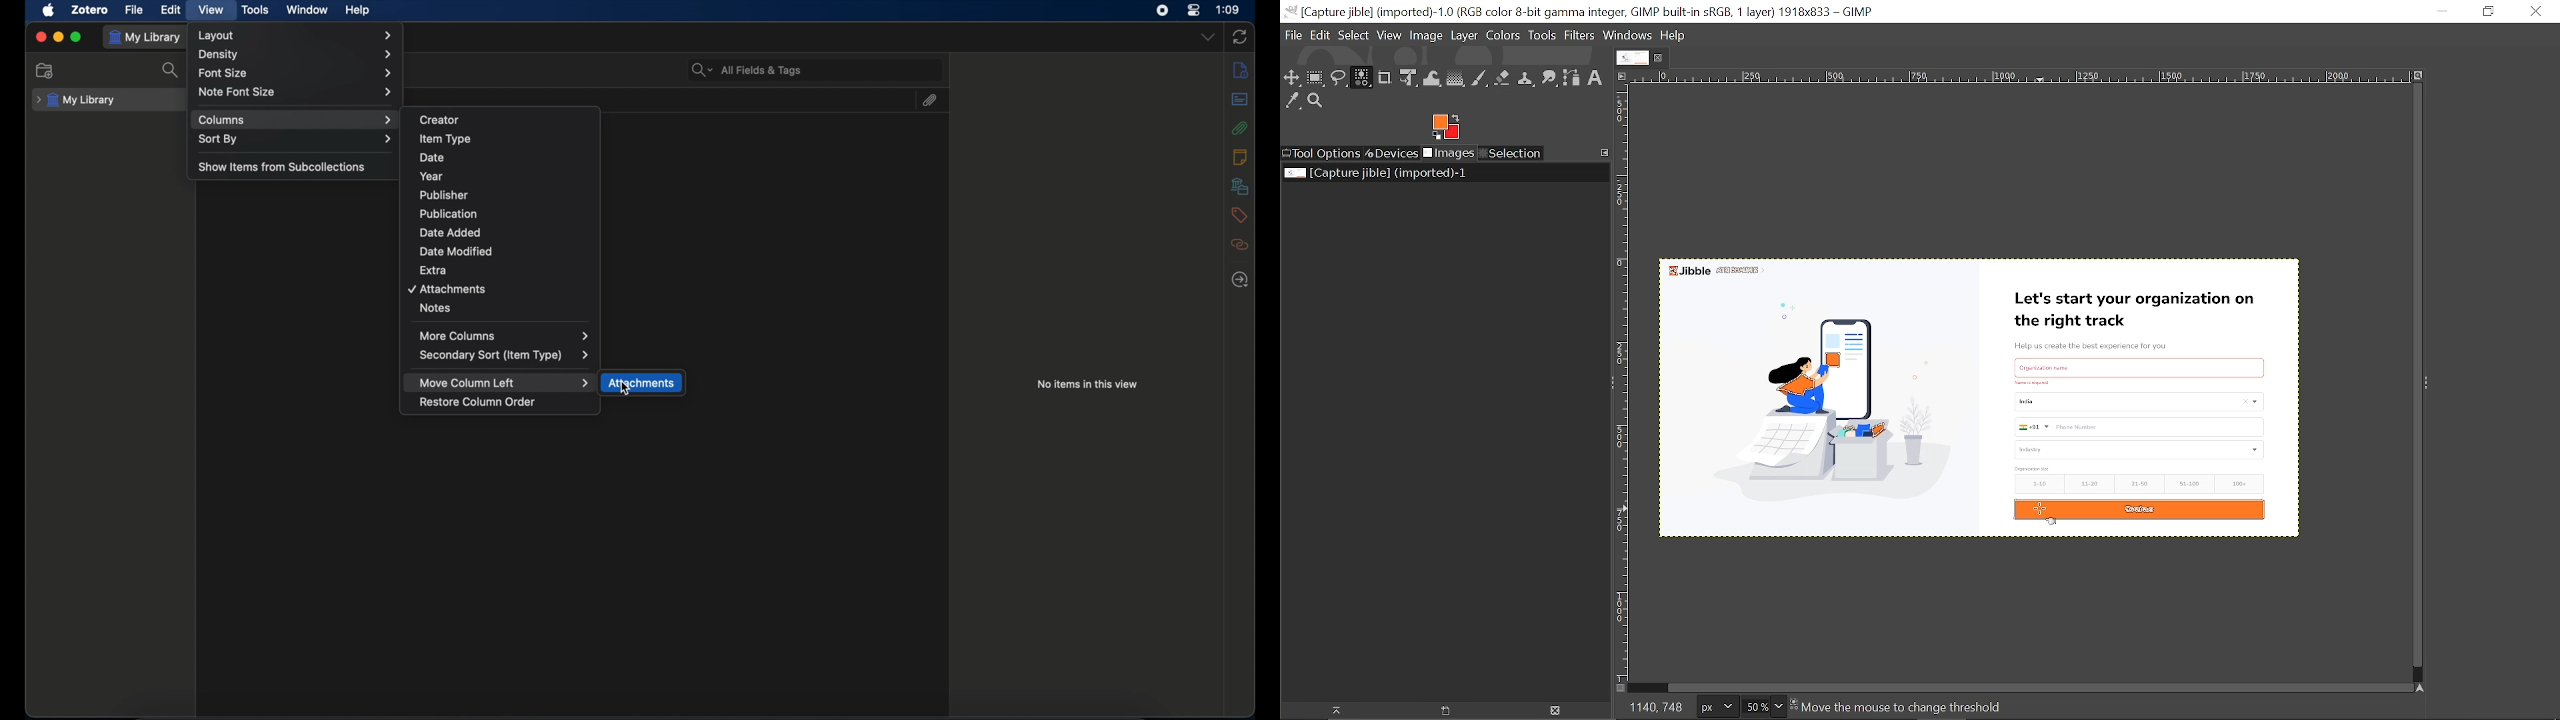  What do you see at coordinates (1207, 37) in the screenshot?
I see `dropdown` at bounding box center [1207, 37].